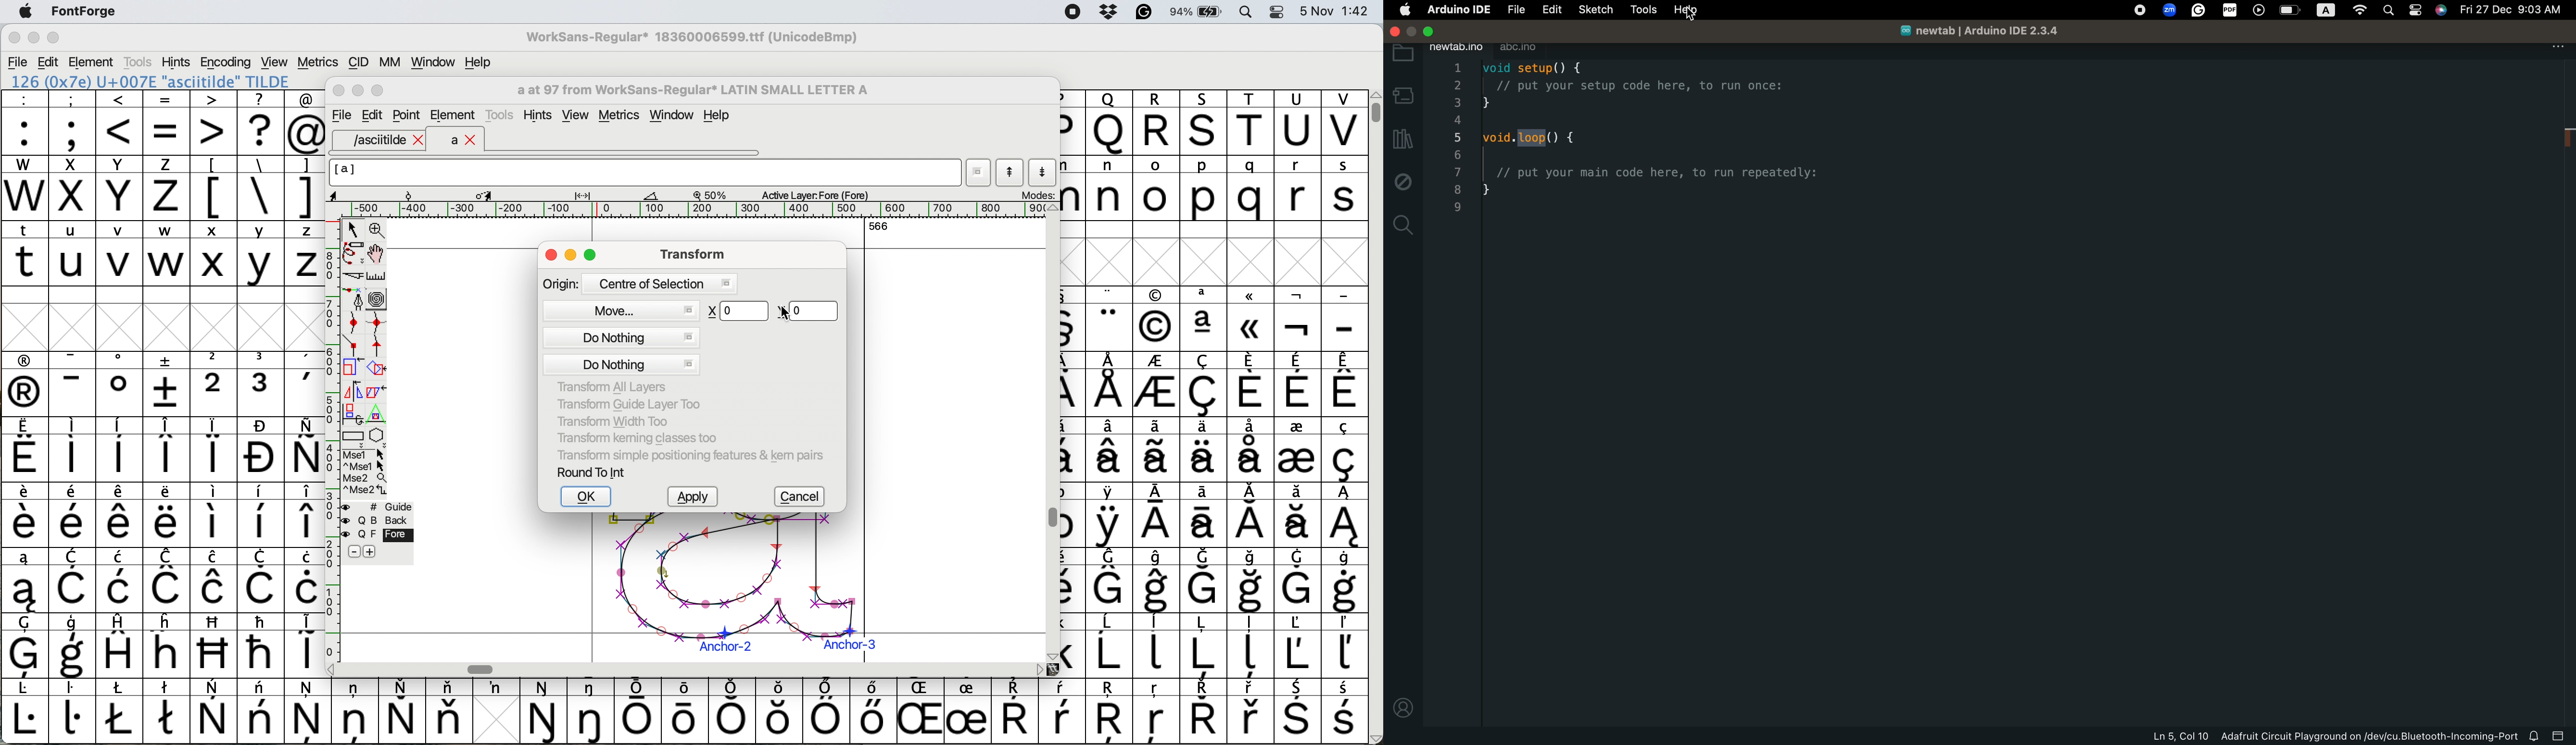 Image resolution: width=2576 pixels, height=756 pixels. Describe the element at coordinates (351, 413) in the screenshot. I see `rotat object in 3d and project back to plane` at that location.